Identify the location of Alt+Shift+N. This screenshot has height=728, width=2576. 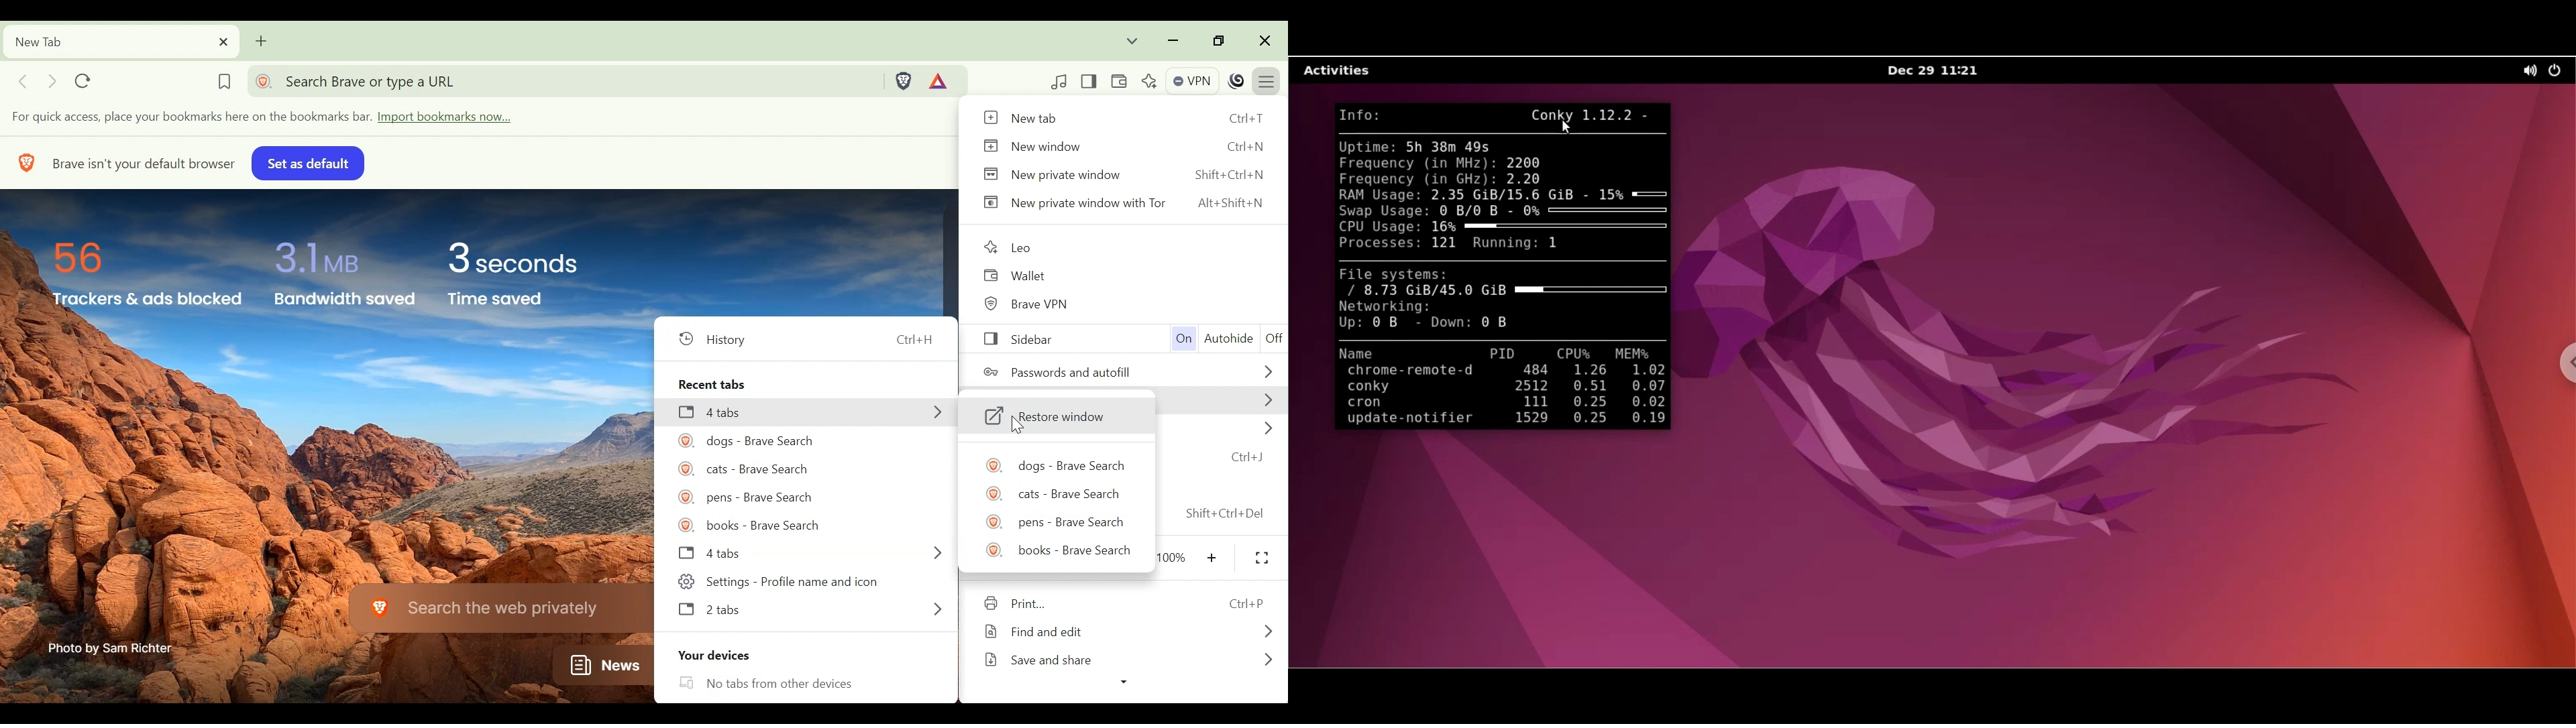
(1232, 205).